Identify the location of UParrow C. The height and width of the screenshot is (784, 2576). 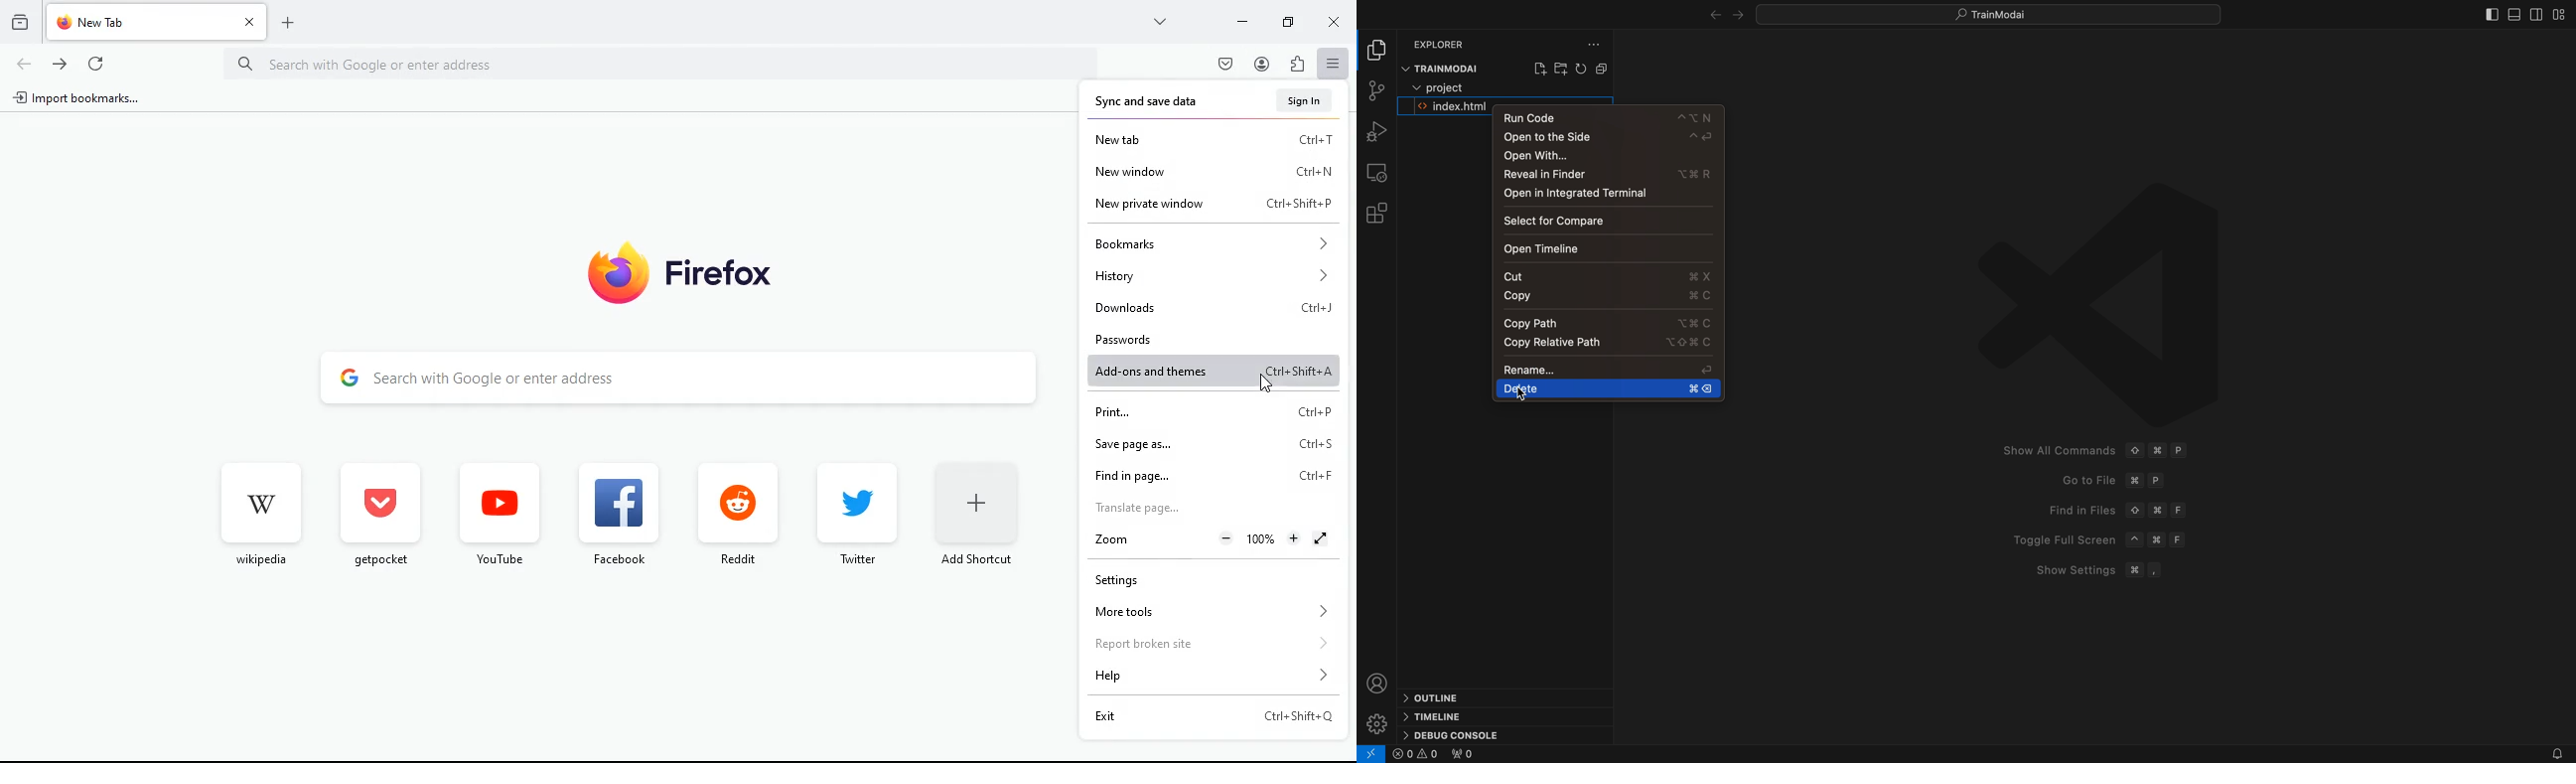
(1689, 343).